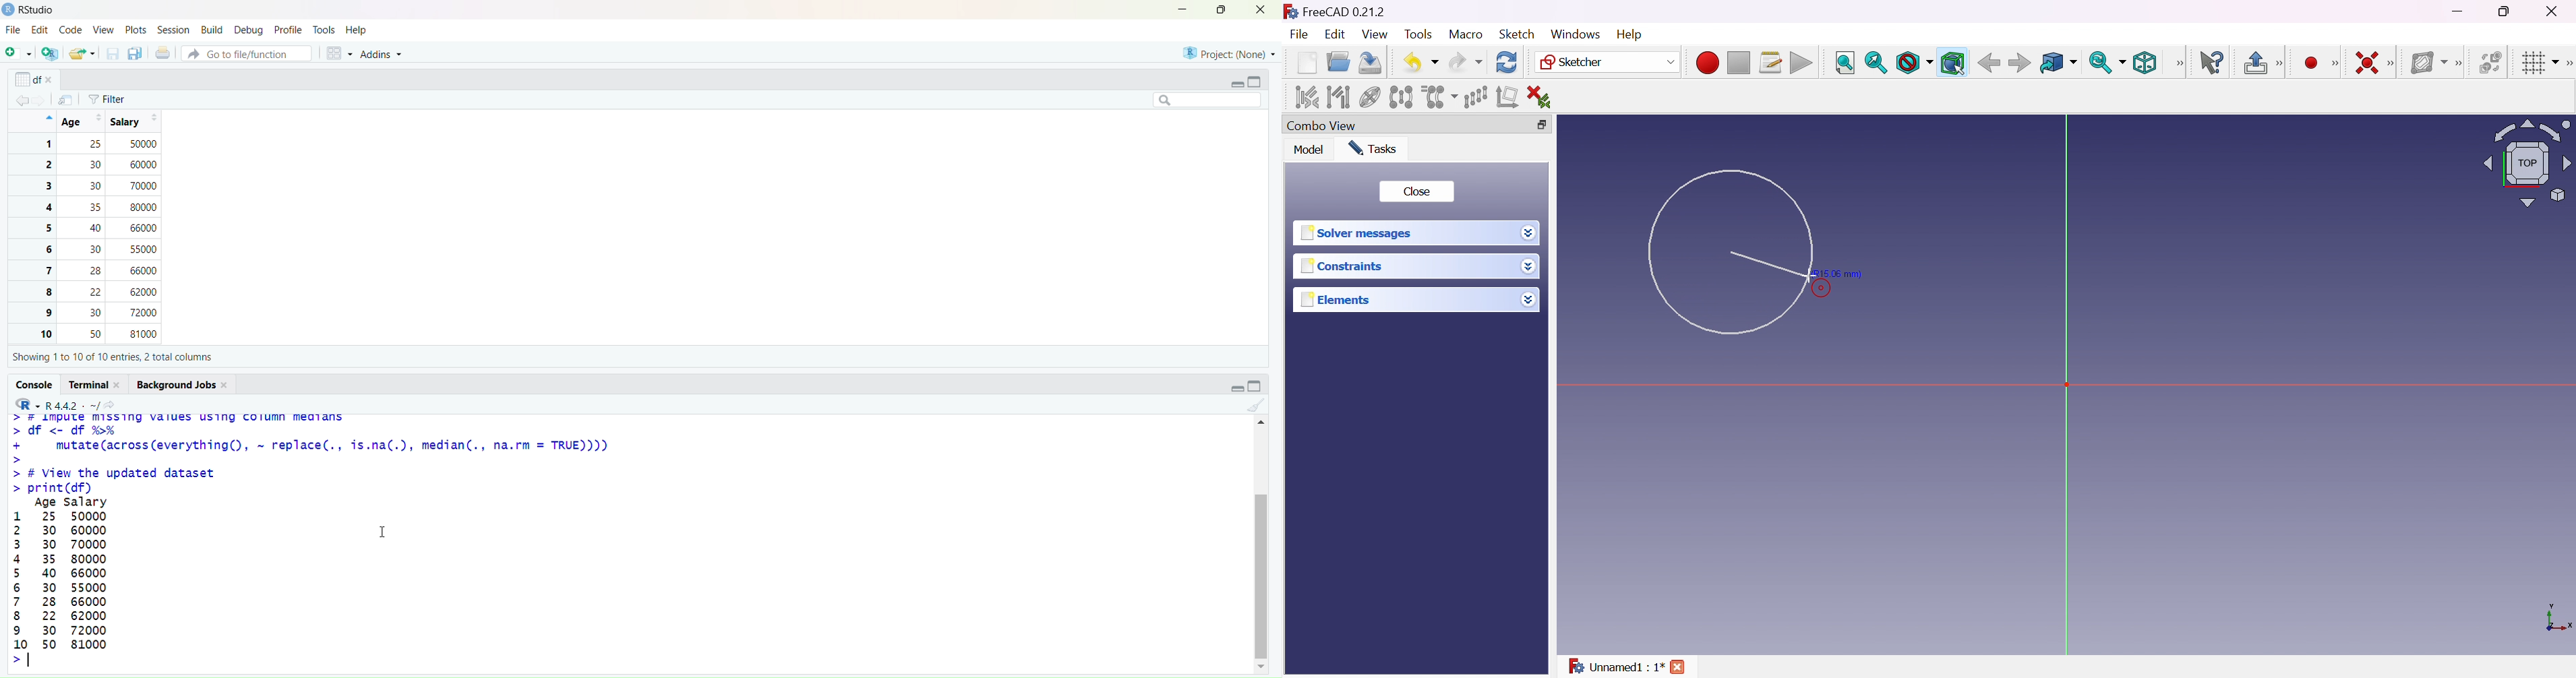 The image size is (2576, 700). Describe the element at coordinates (1255, 405) in the screenshot. I see `clear console ` at that location.